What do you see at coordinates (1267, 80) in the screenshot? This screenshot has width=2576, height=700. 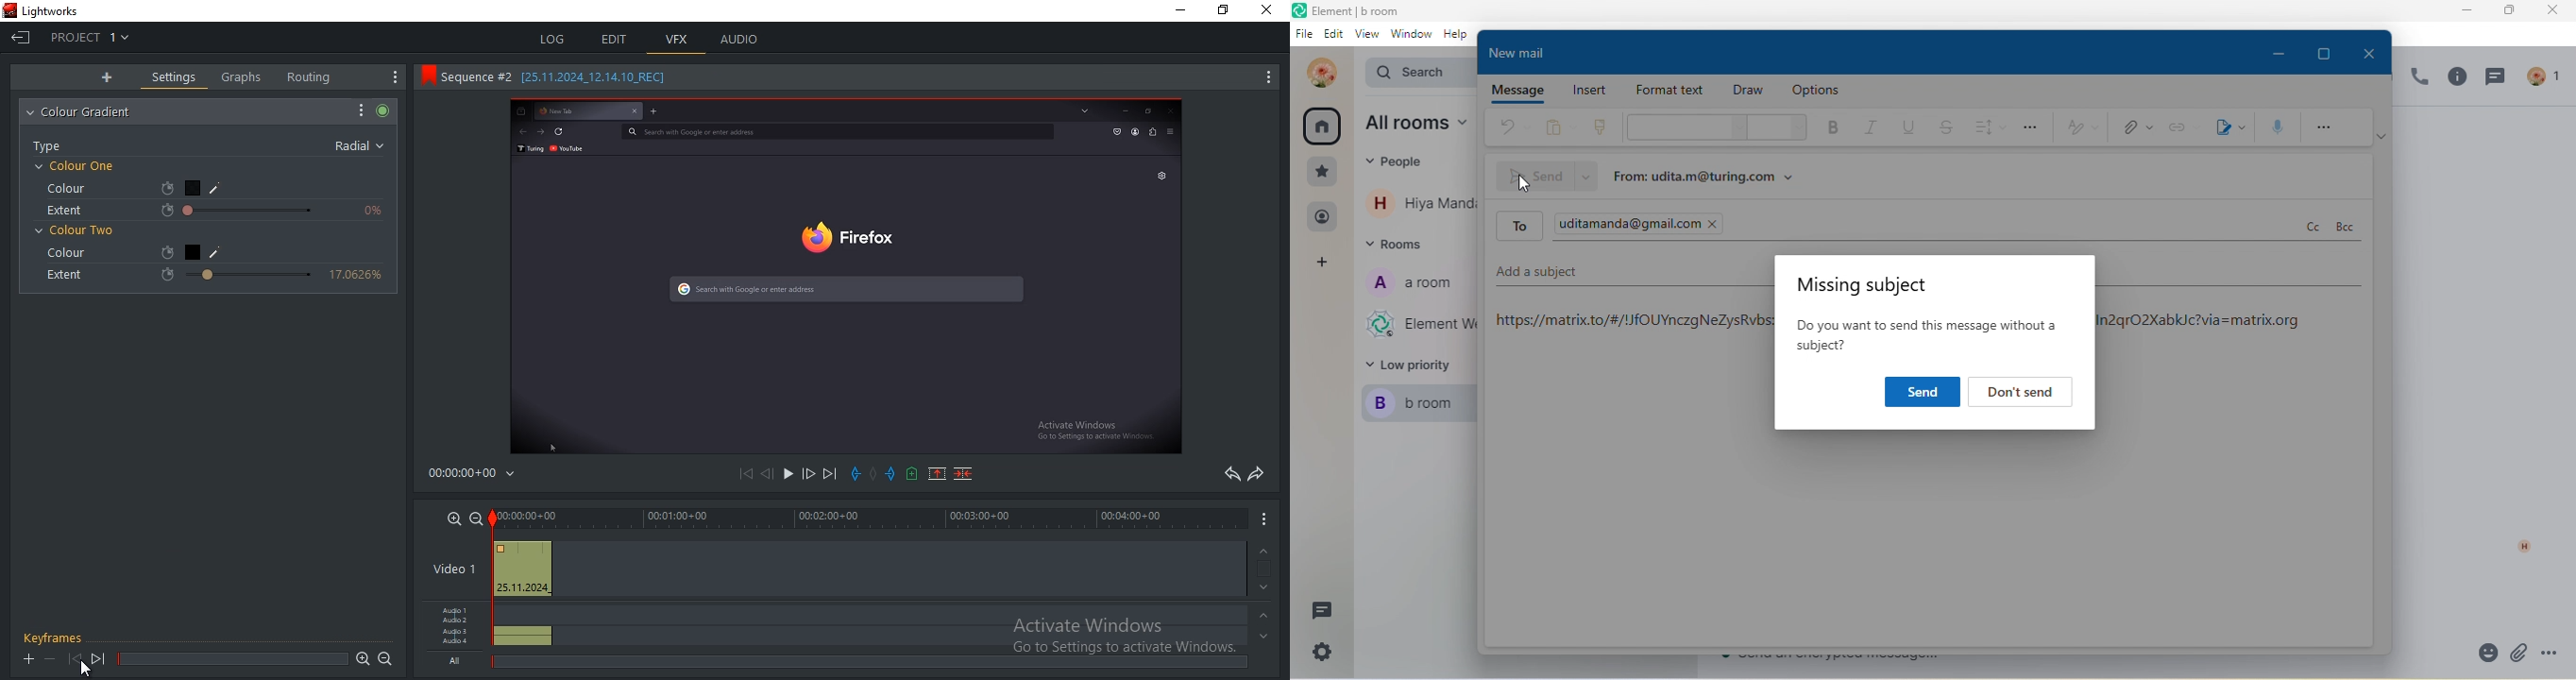 I see `Show settings menu` at bounding box center [1267, 80].